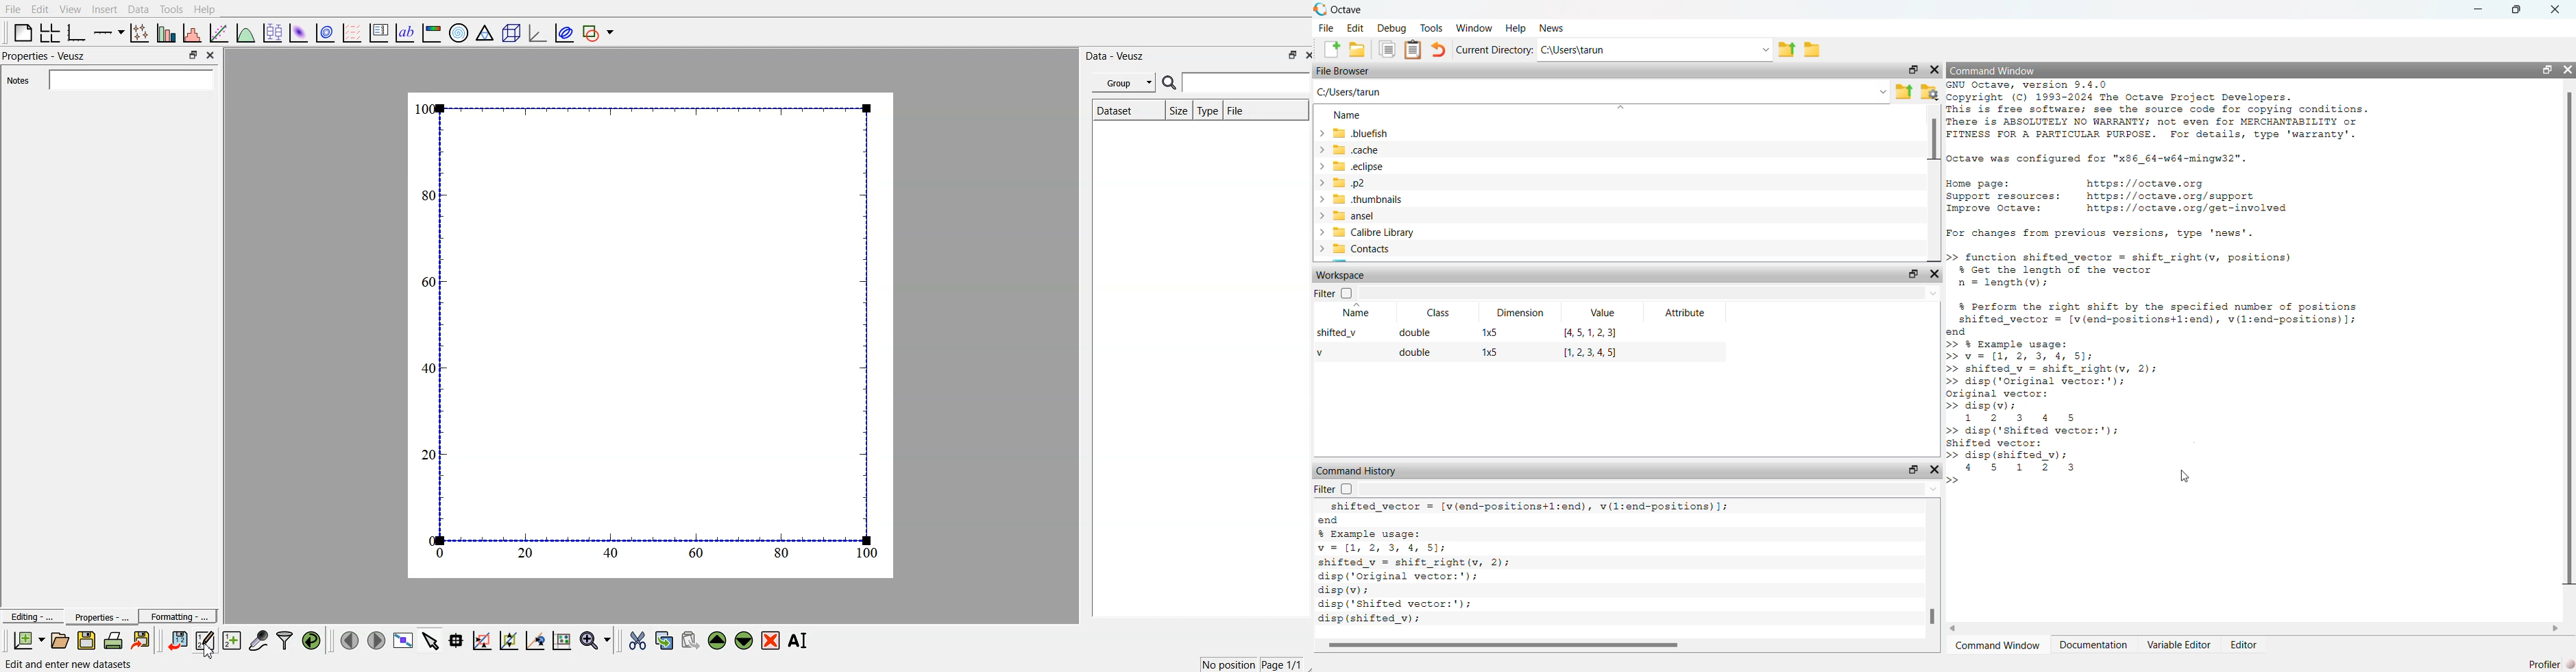  I want to click on example usage code, so click(1432, 571).